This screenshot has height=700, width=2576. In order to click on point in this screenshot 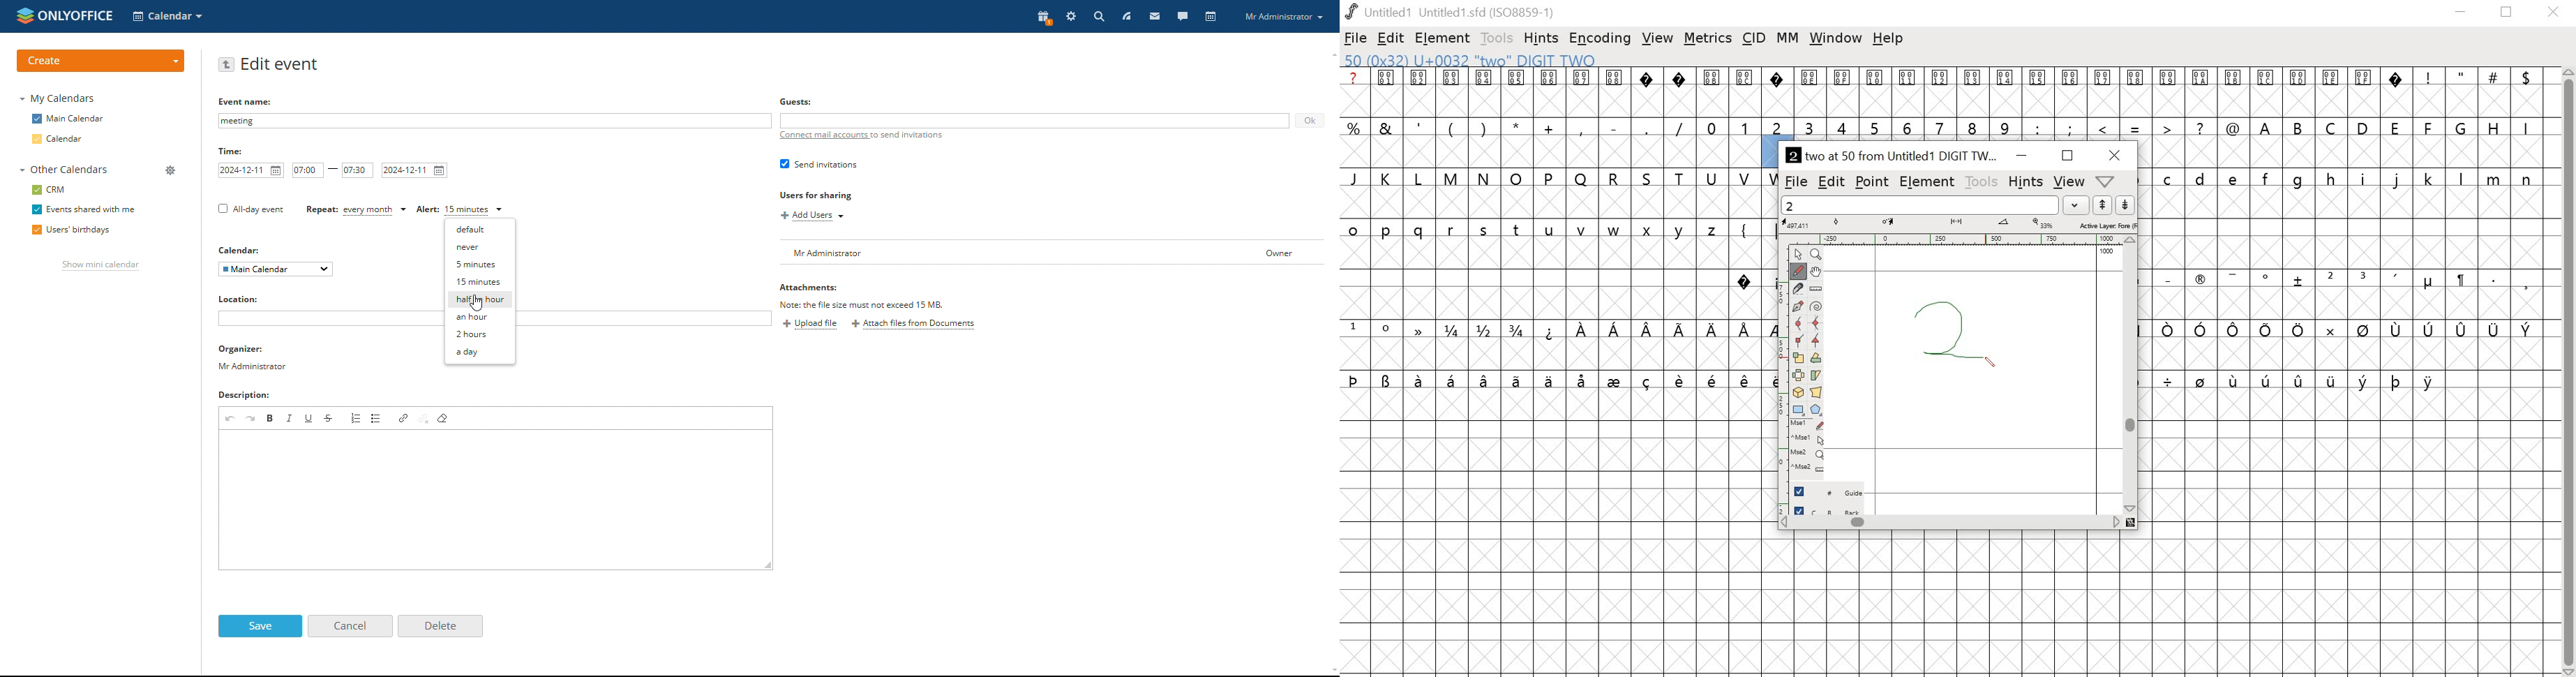, I will do `click(1871, 182)`.